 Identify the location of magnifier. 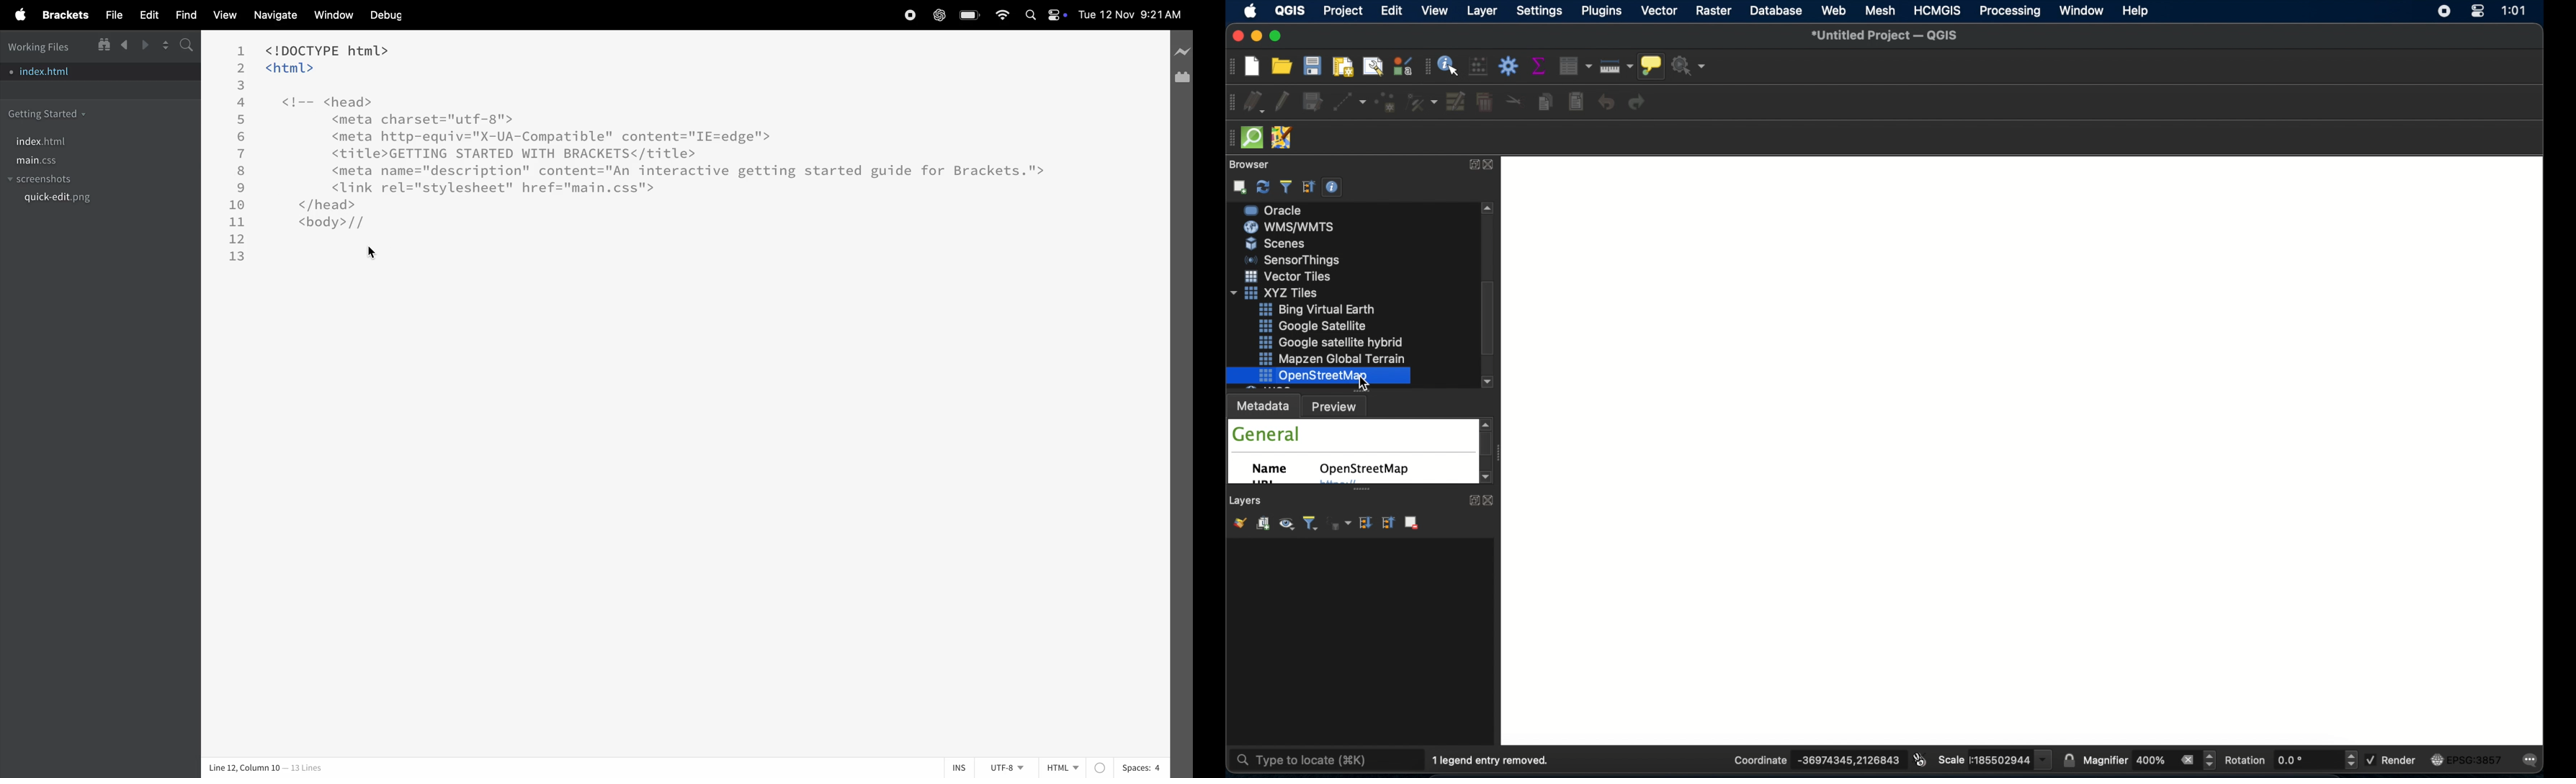
(2149, 760).